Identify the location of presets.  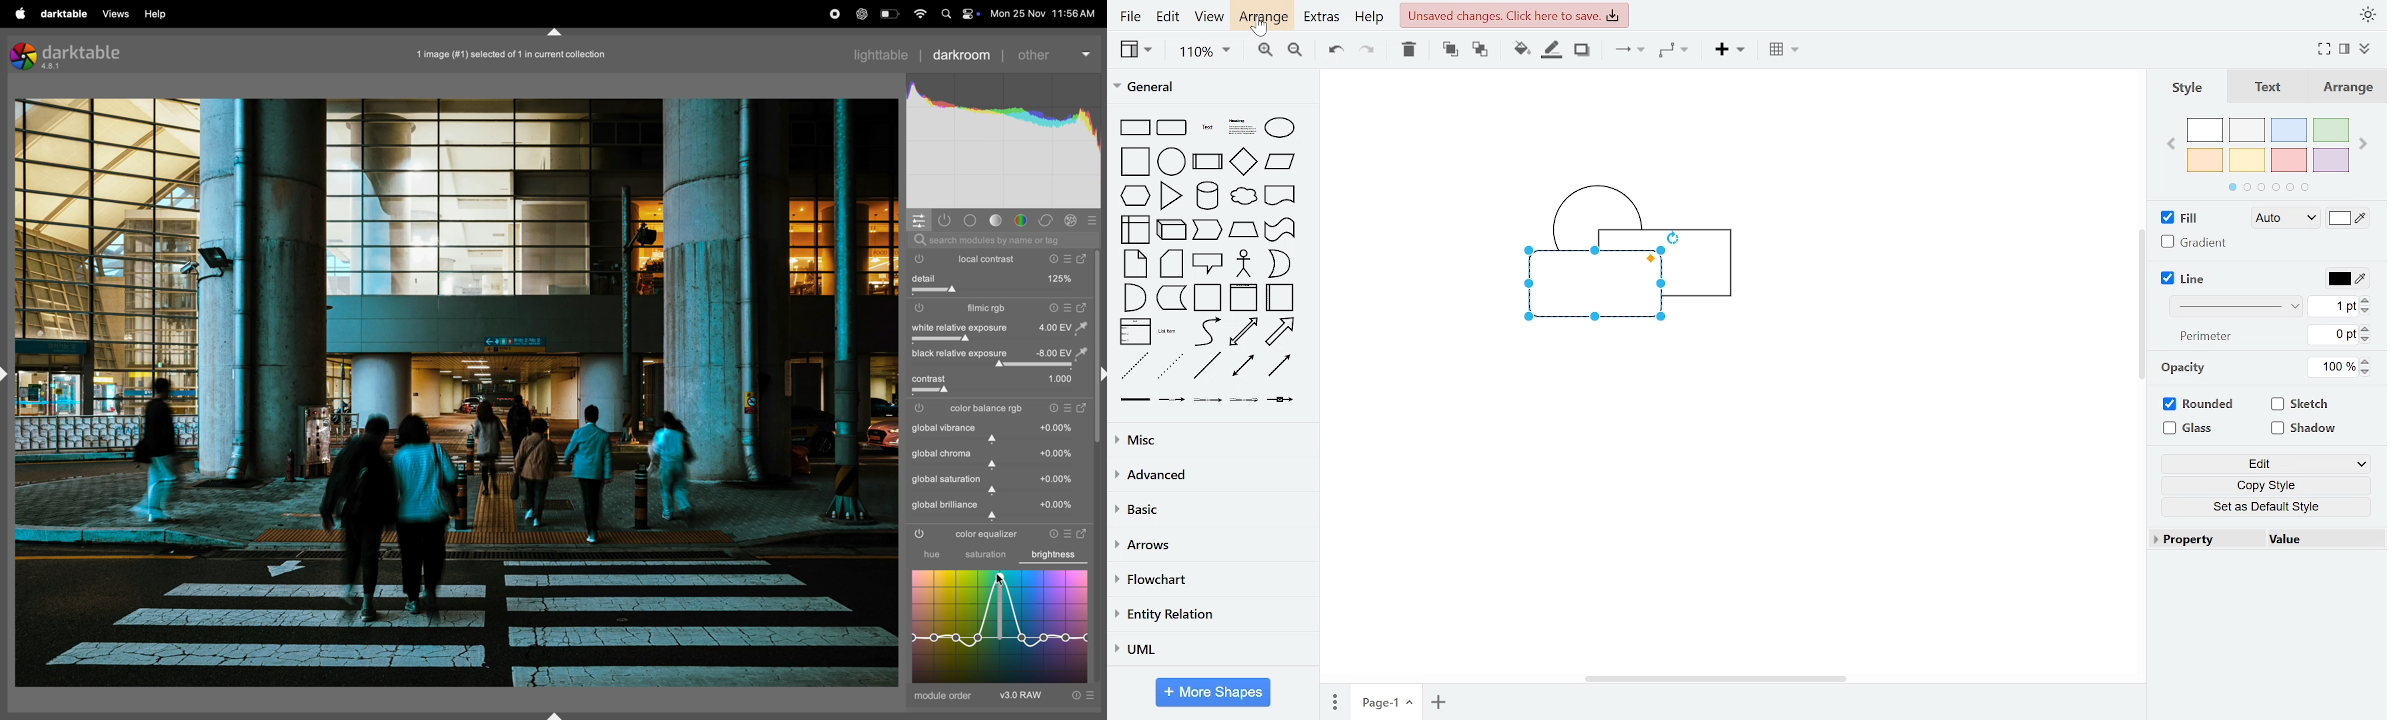
(1068, 409).